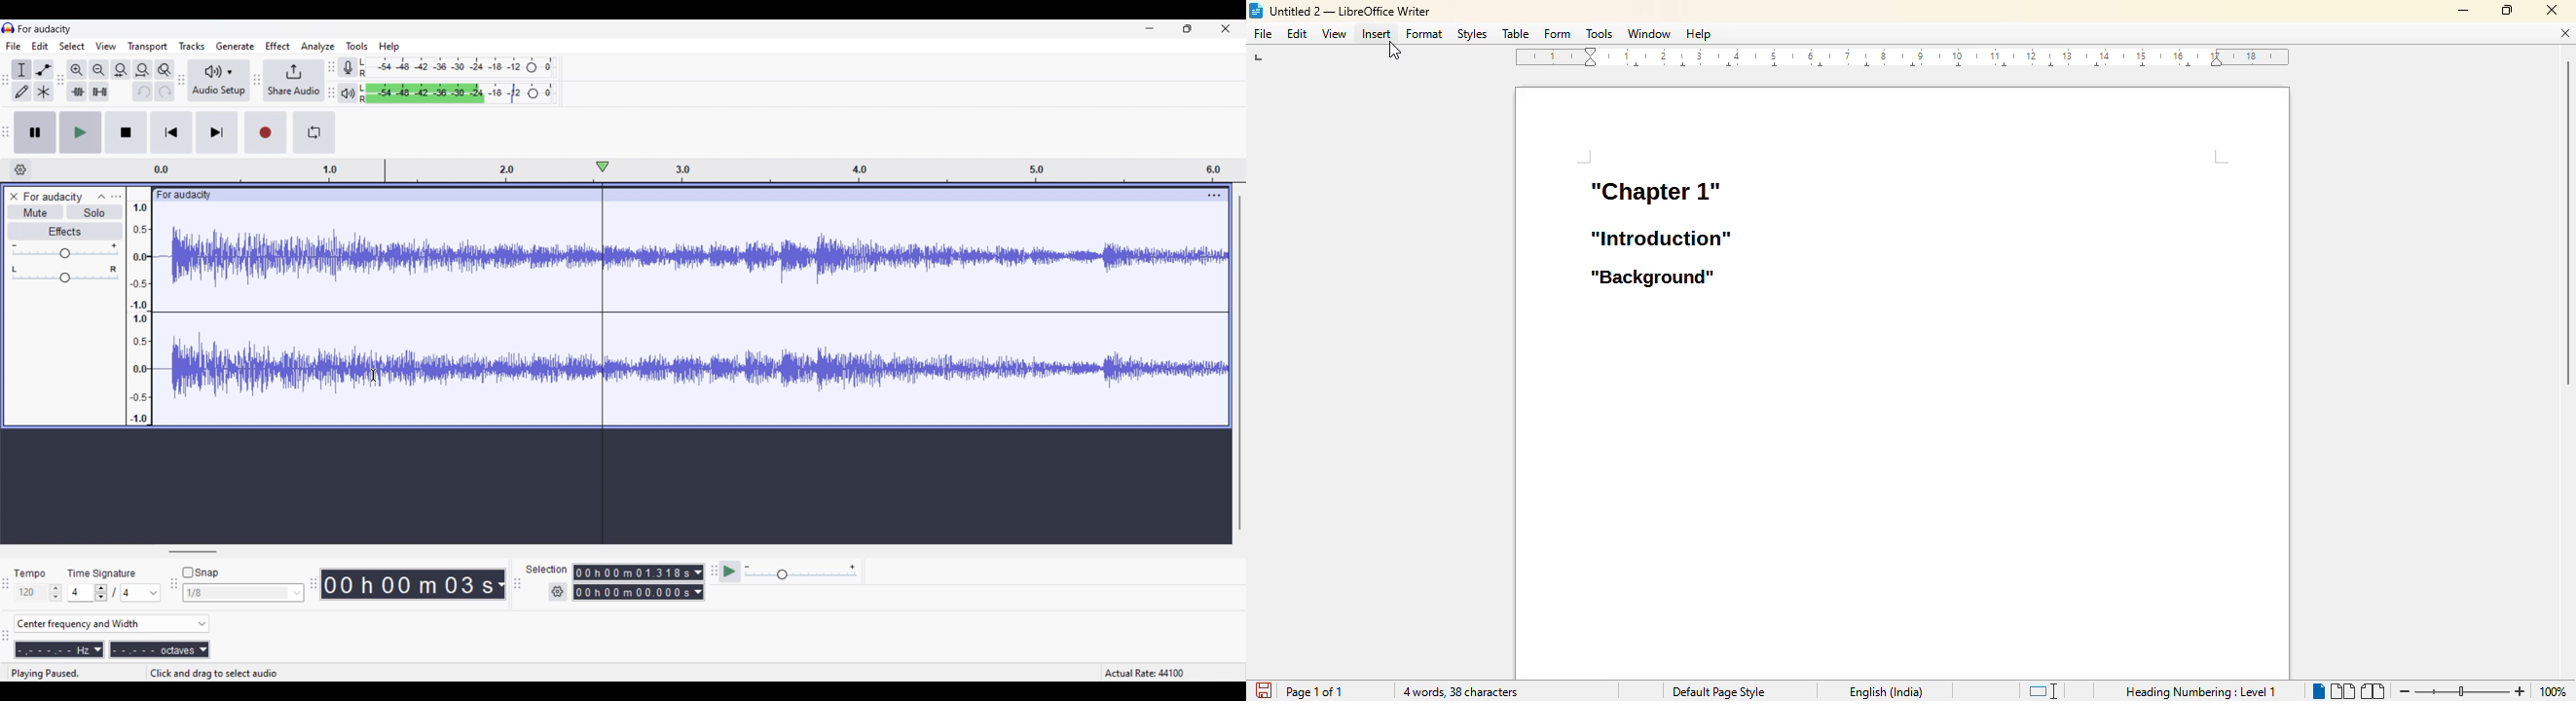 The image size is (2576, 728). What do you see at coordinates (502, 584) in the screenshot?
I see `Duration measurement options` at bounding box center [502, 584].